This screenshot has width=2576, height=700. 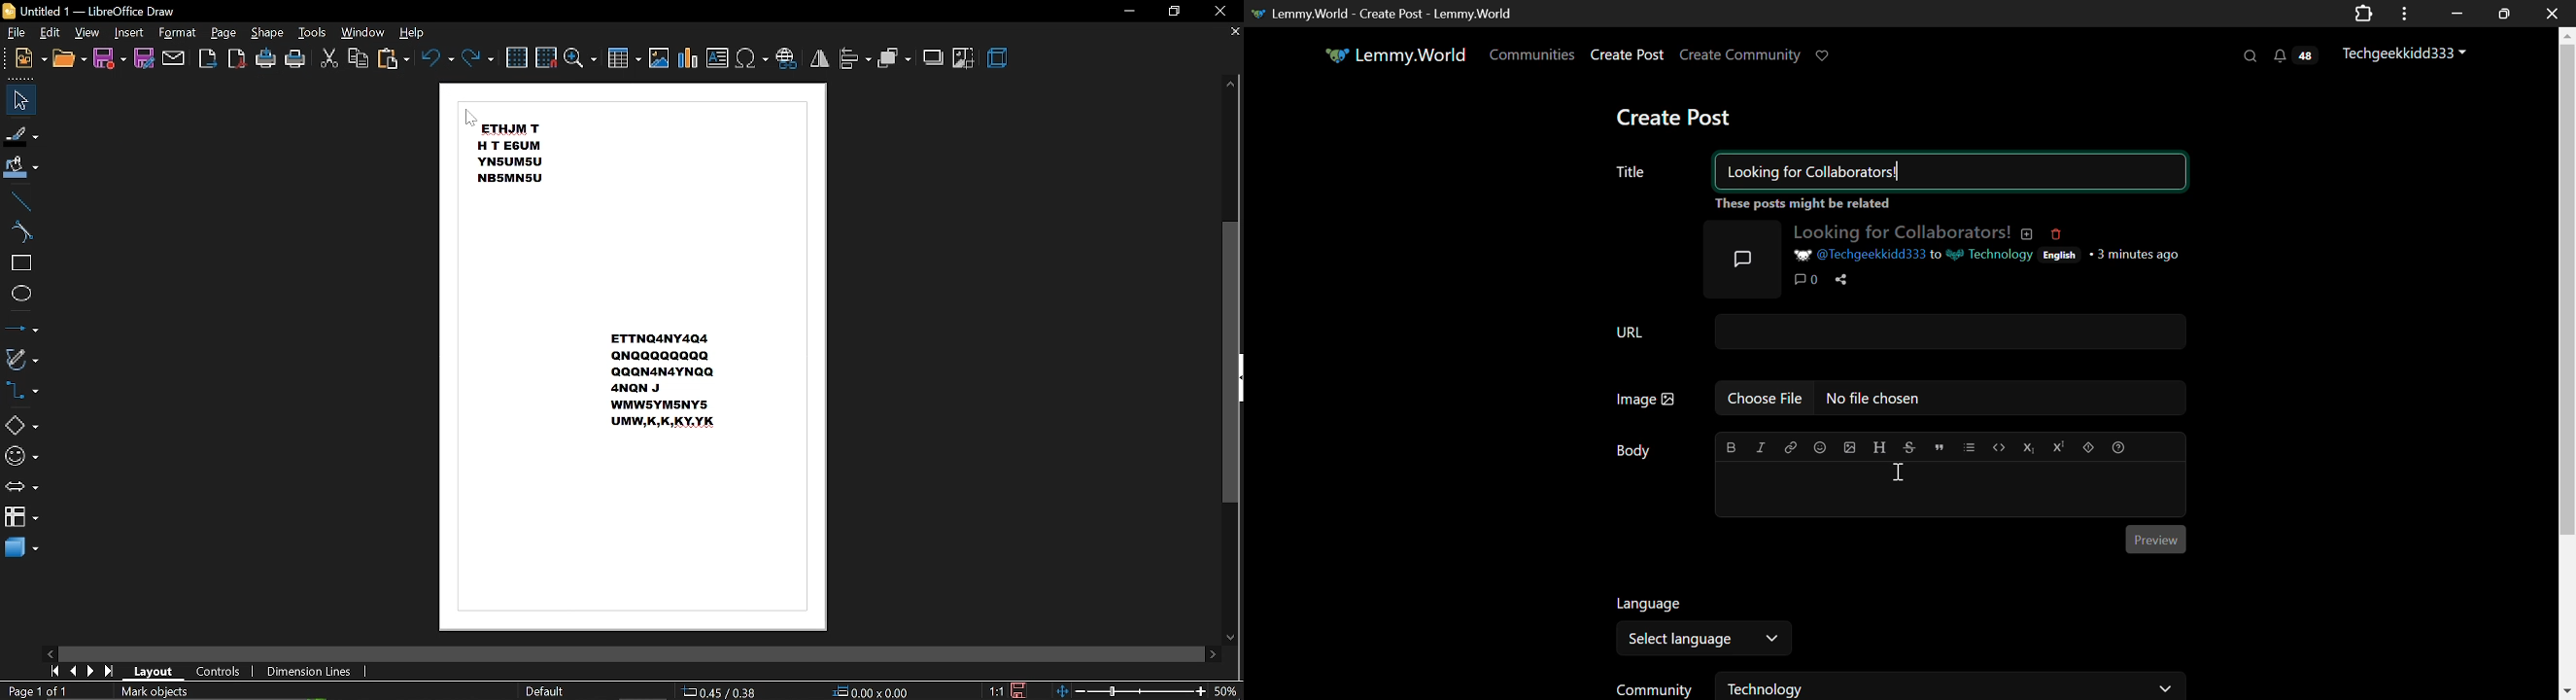 I want to click on export as pdf, so click(x=236, y=60).